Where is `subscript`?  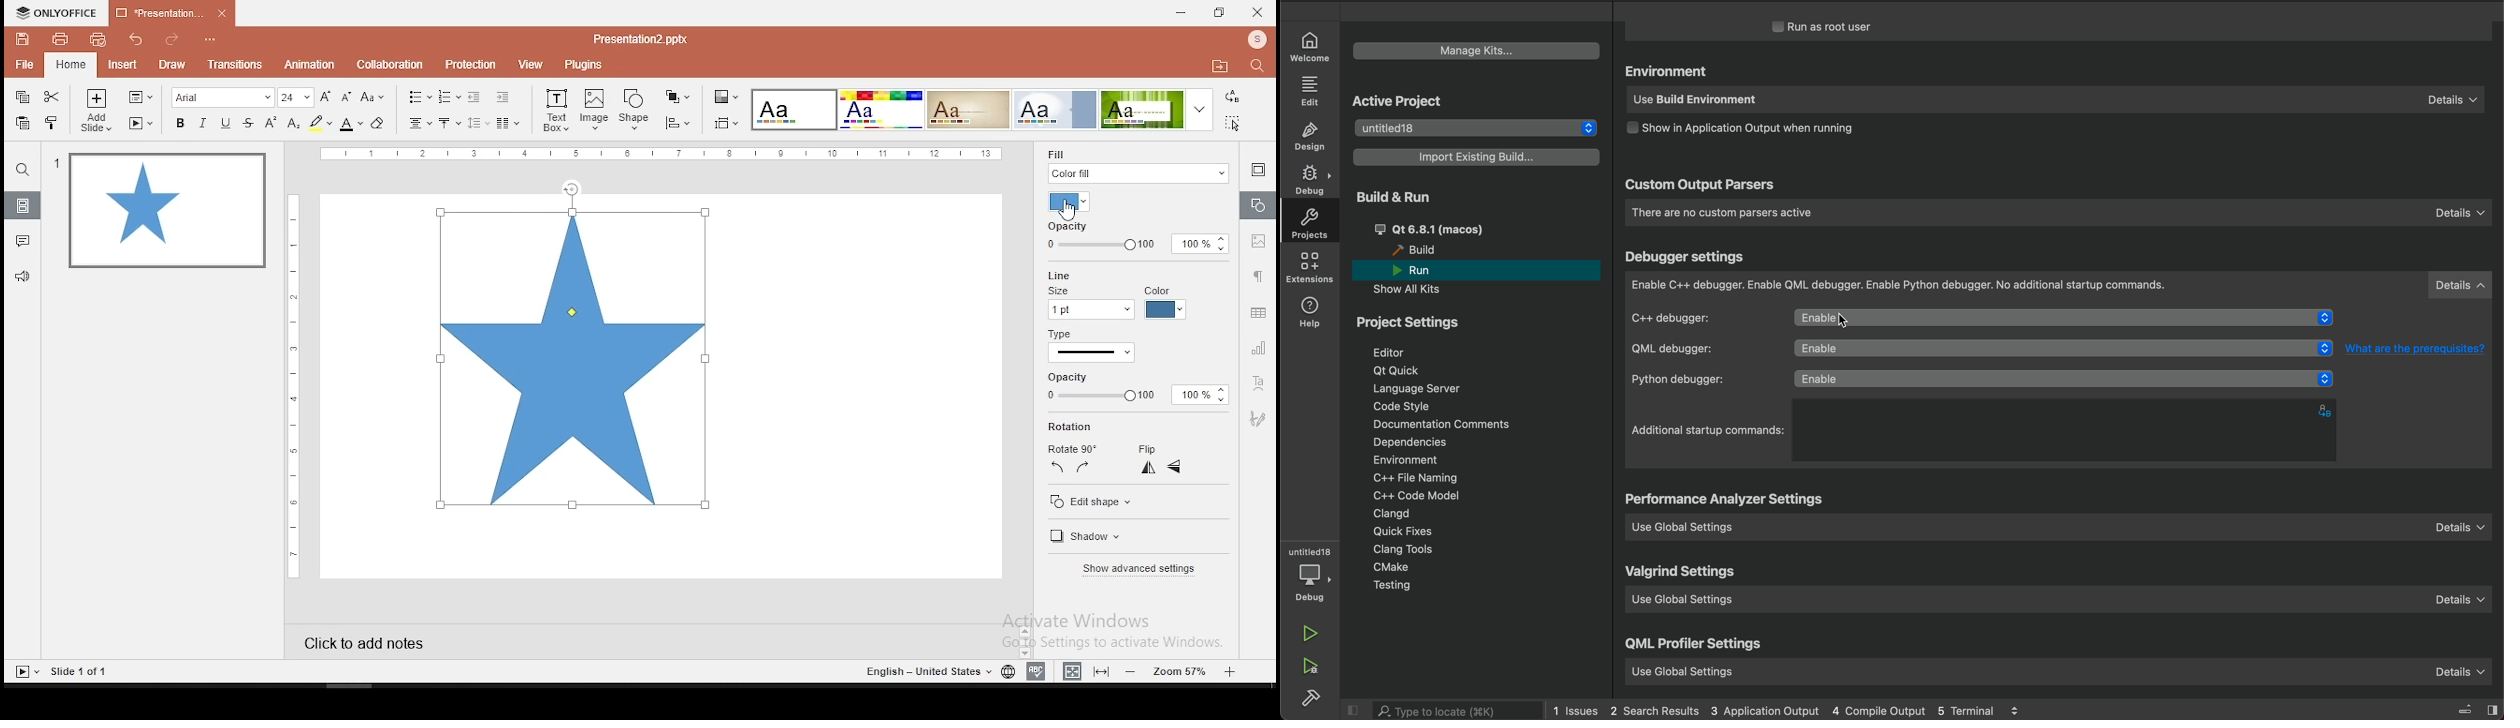
subscript is located at coordinates (293, 123).